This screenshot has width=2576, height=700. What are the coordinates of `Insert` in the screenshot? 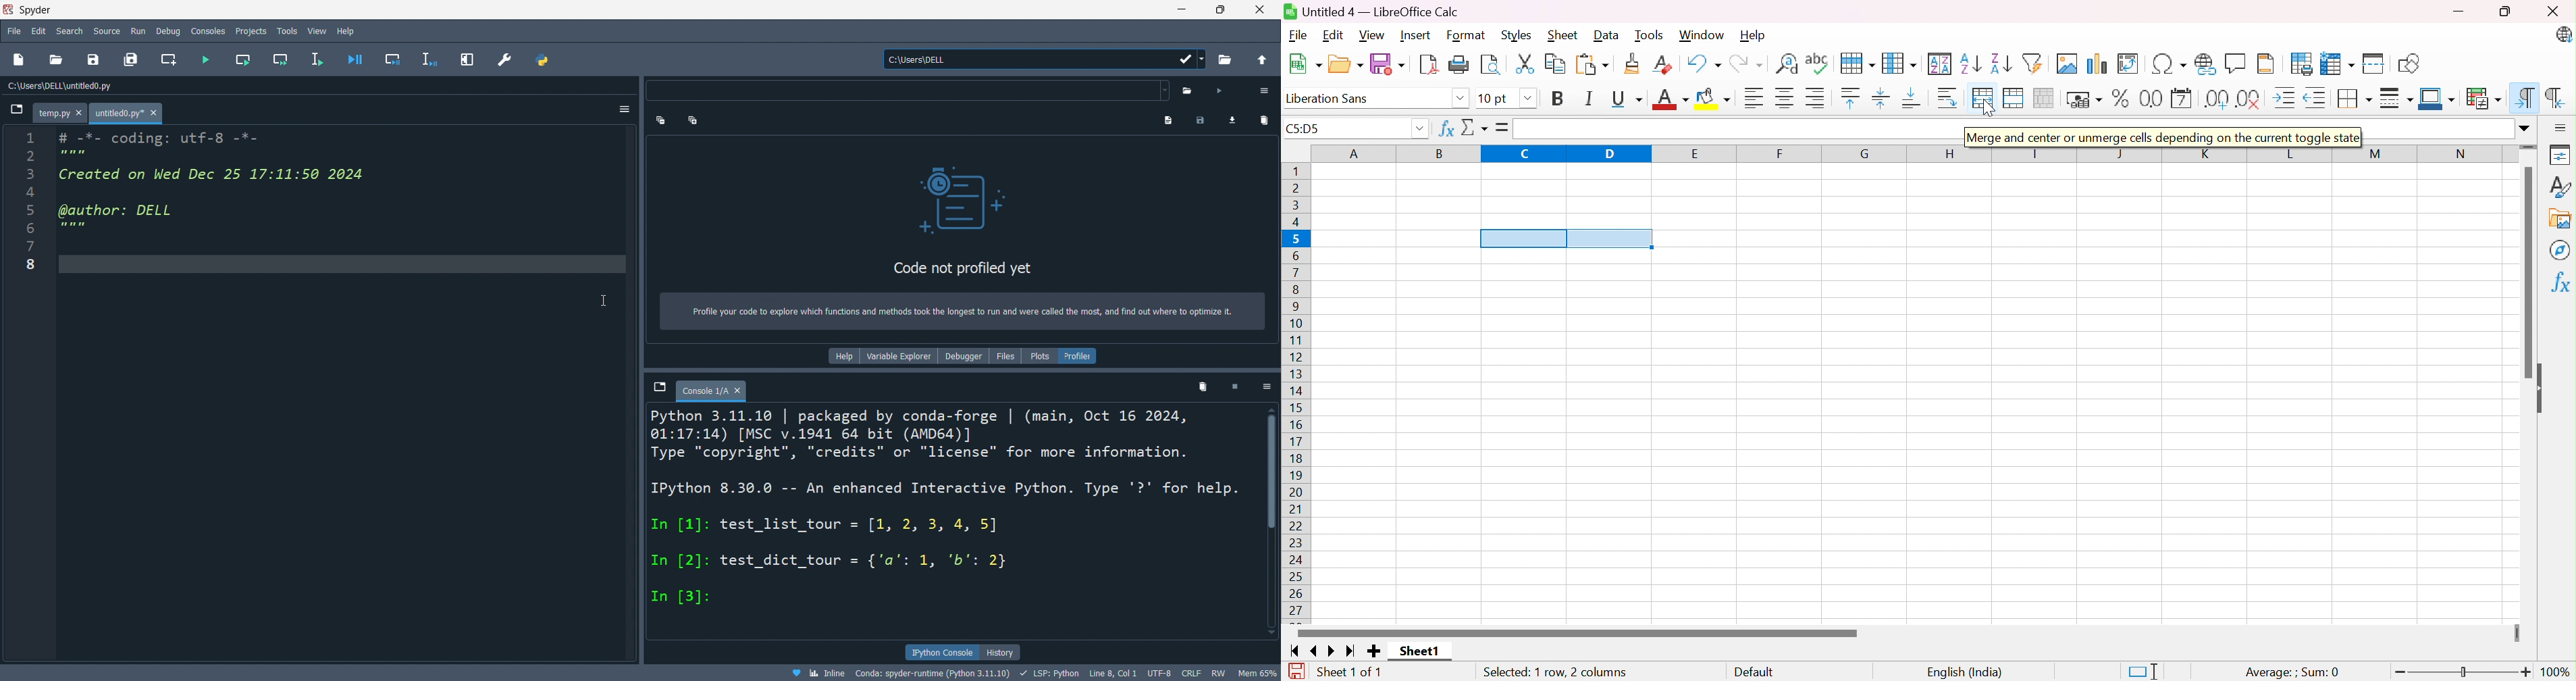 It's located at (1417, 34).